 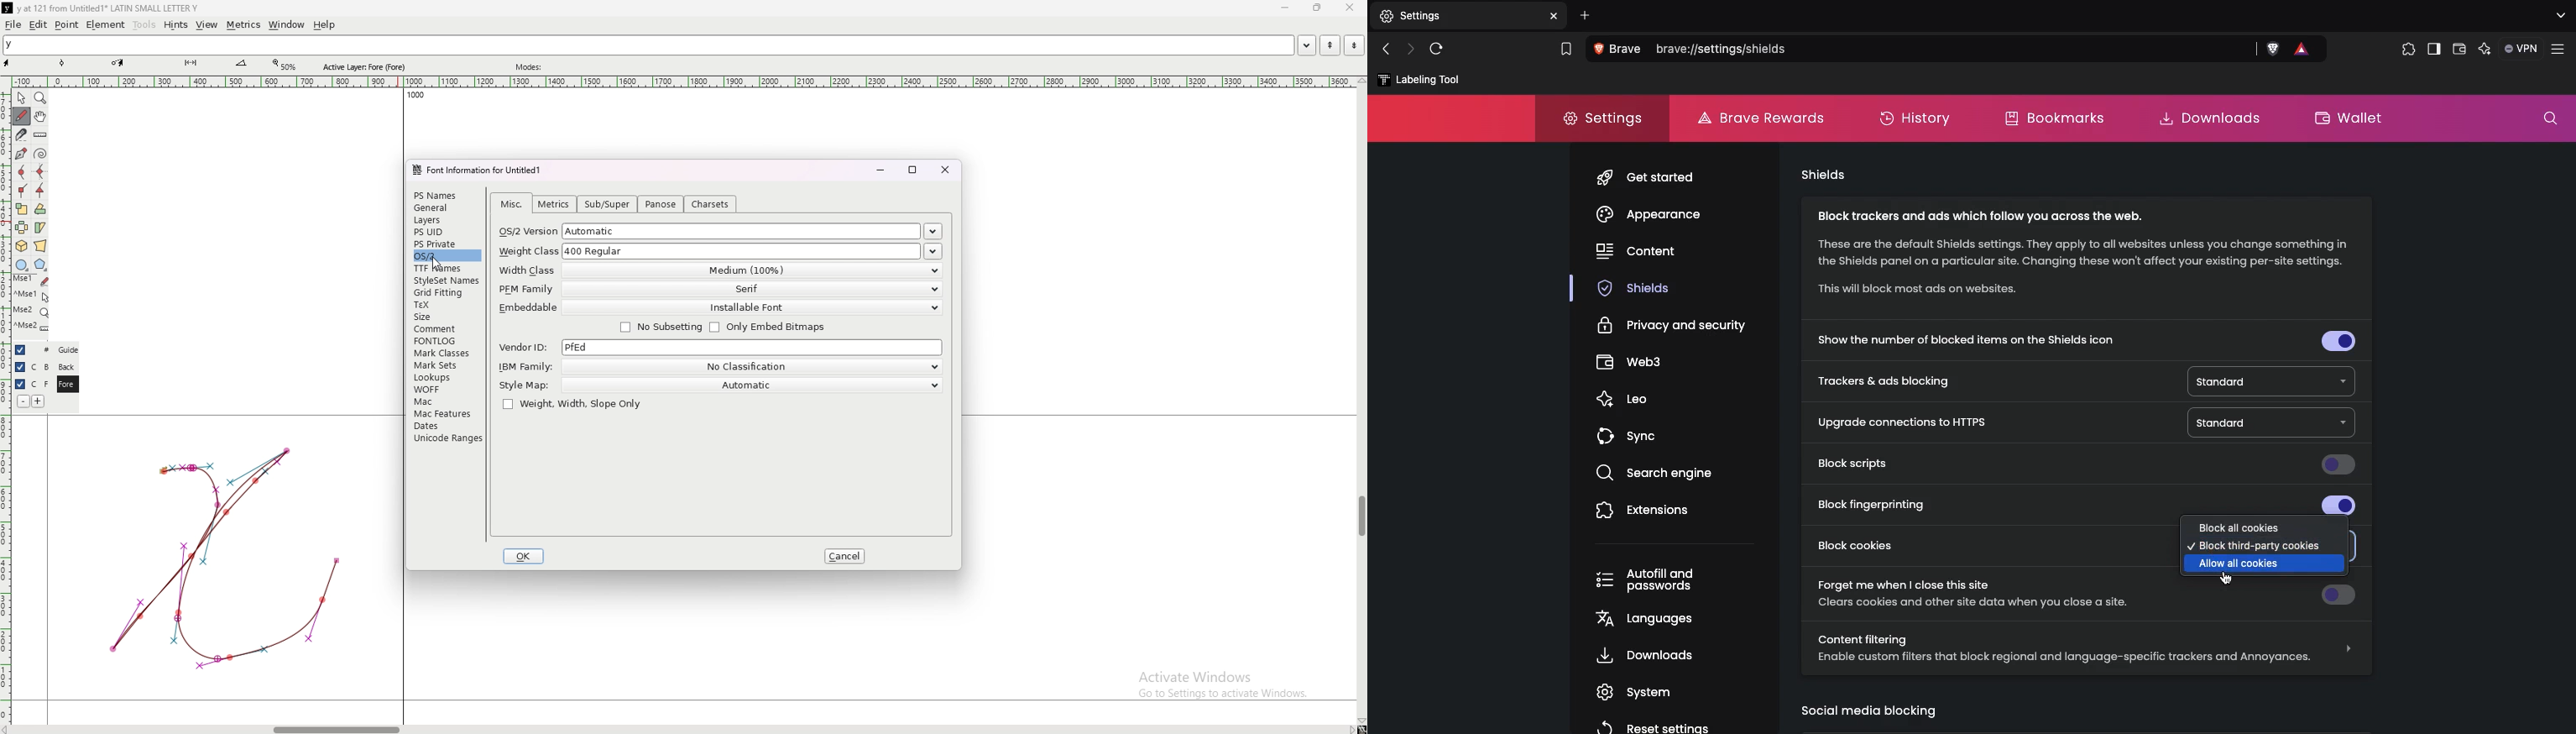 What do you see at coordinates (1328, 46) in the screenshot?
I see `previous word` at bounding box center [1328, 46].